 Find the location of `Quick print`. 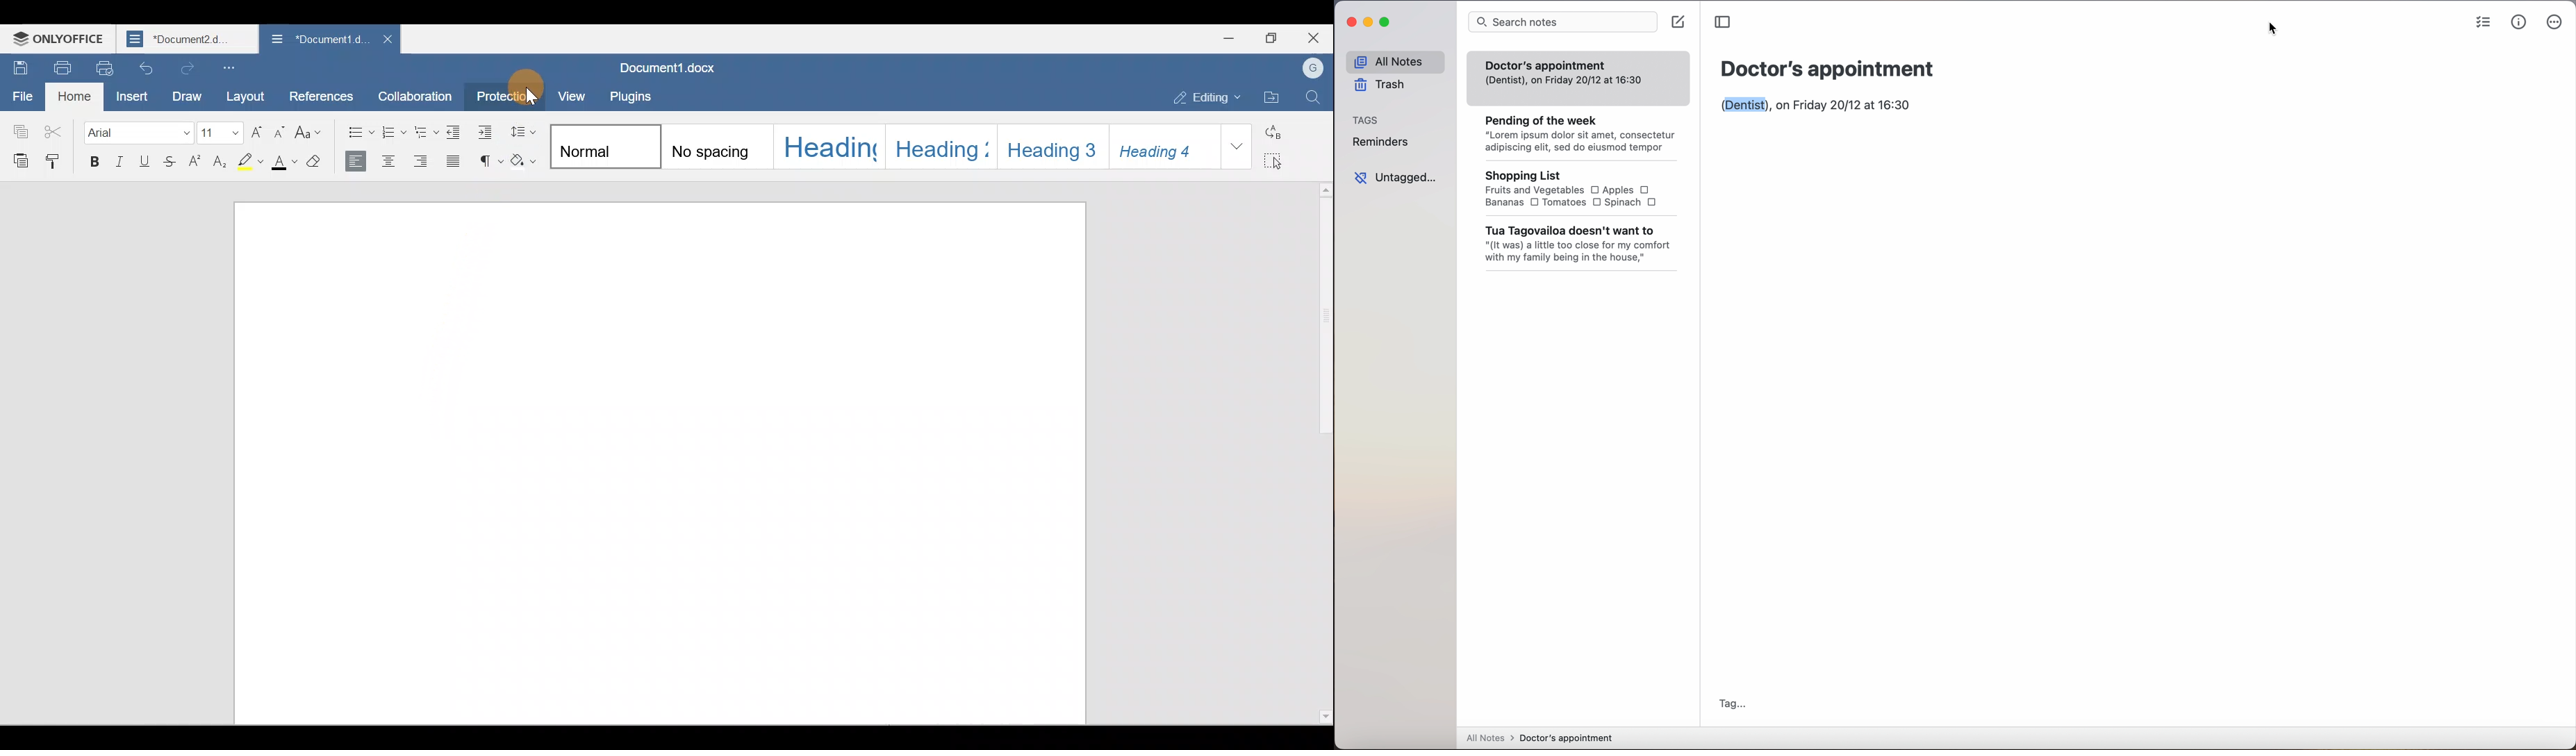

Quick print is located at coordinates (107, 67).